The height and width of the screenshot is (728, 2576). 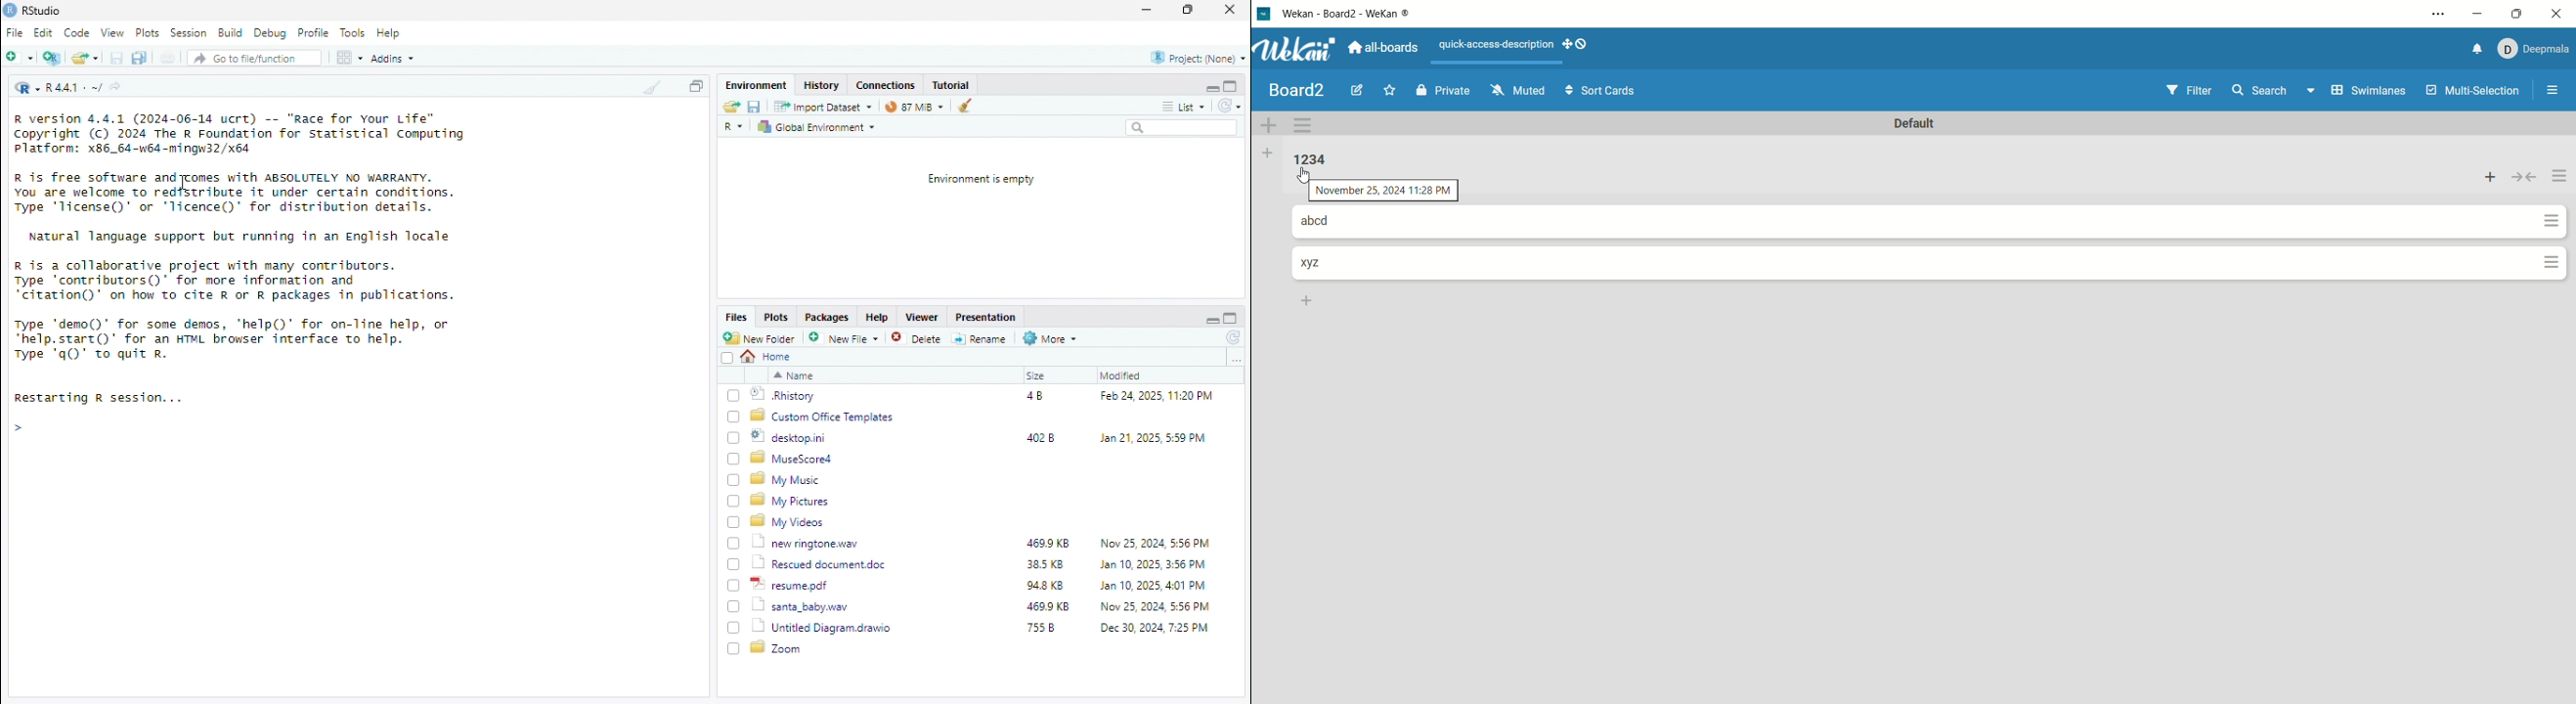 What do you see at coordinates (654, 85) in the screenshot?
I see `clean` at bounding box center [654, 85].